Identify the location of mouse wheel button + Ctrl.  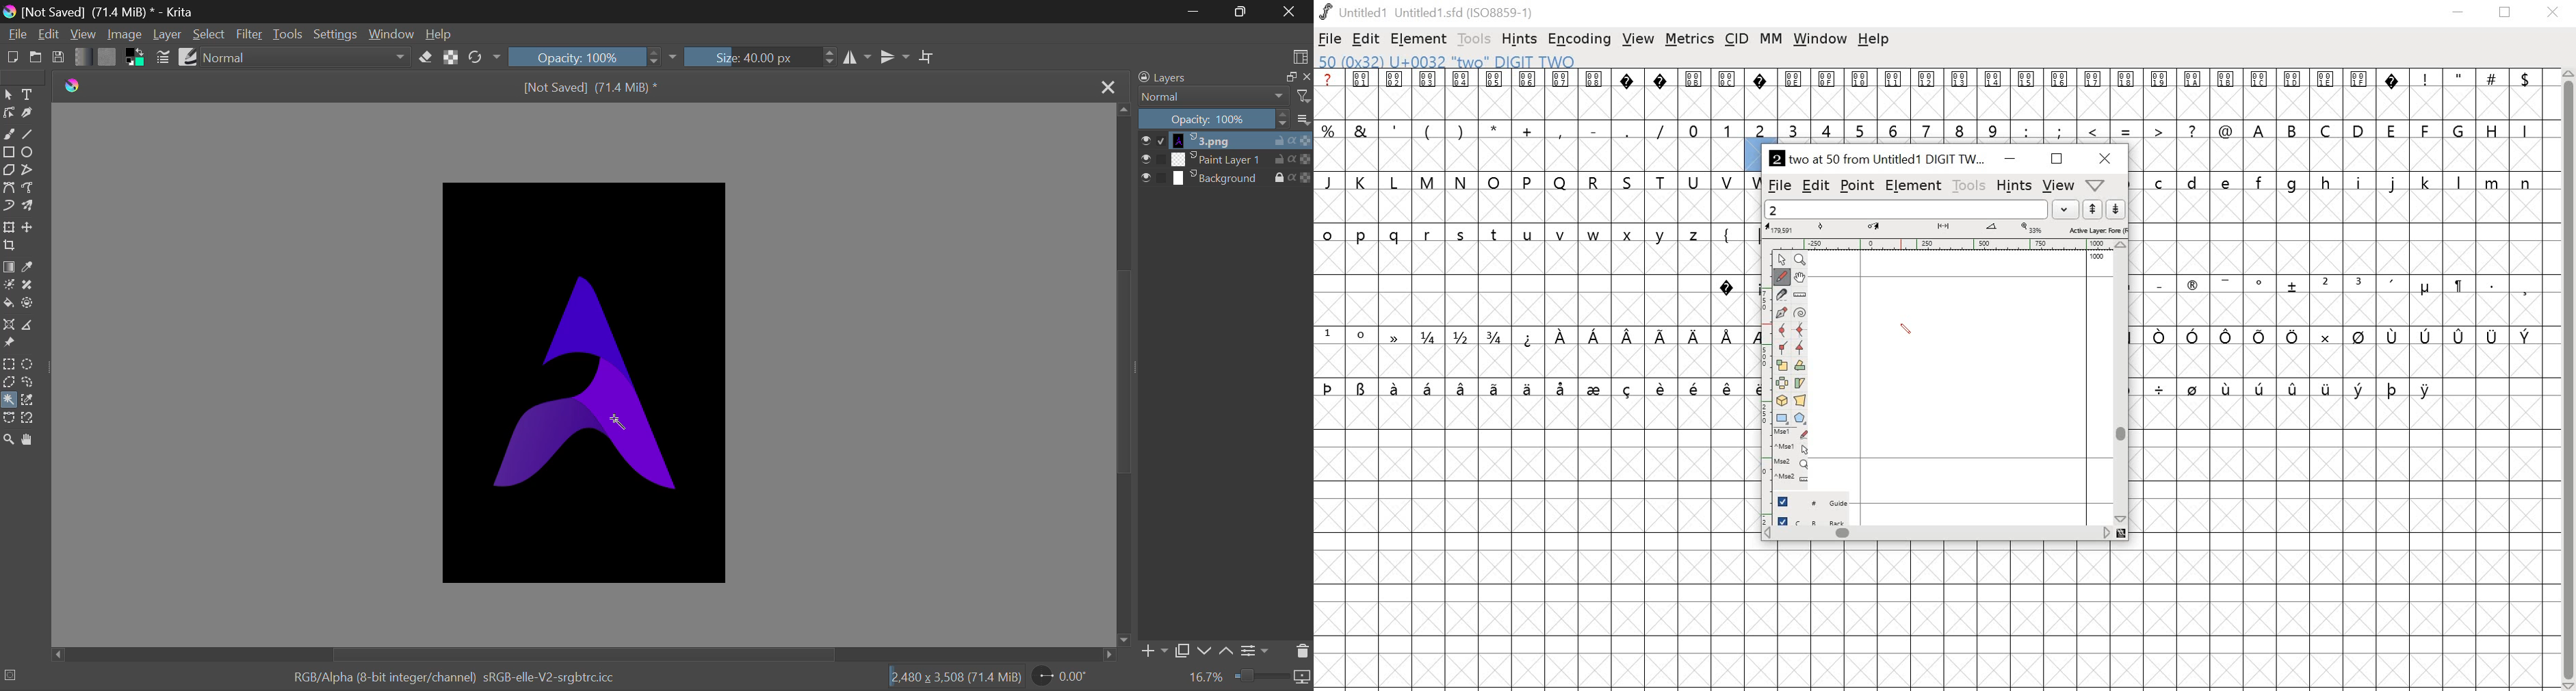
(1793, 481).